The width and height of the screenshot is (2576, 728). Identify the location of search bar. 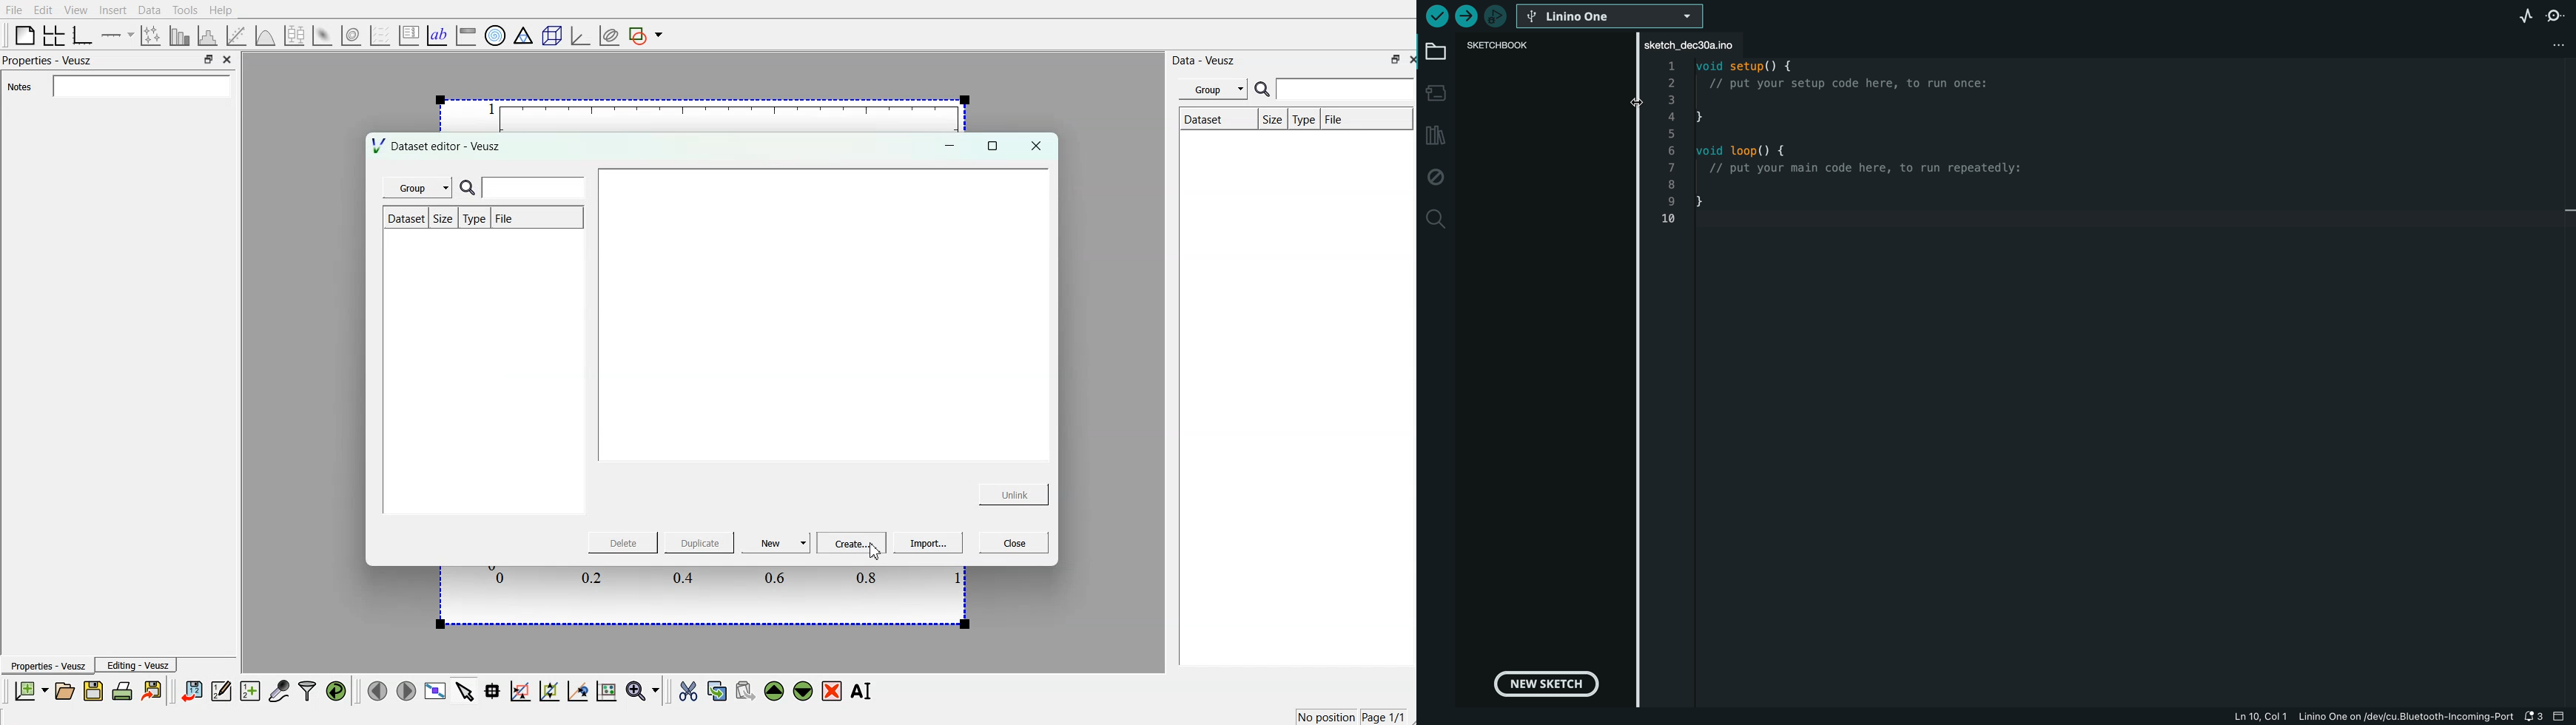
(1334, 89).